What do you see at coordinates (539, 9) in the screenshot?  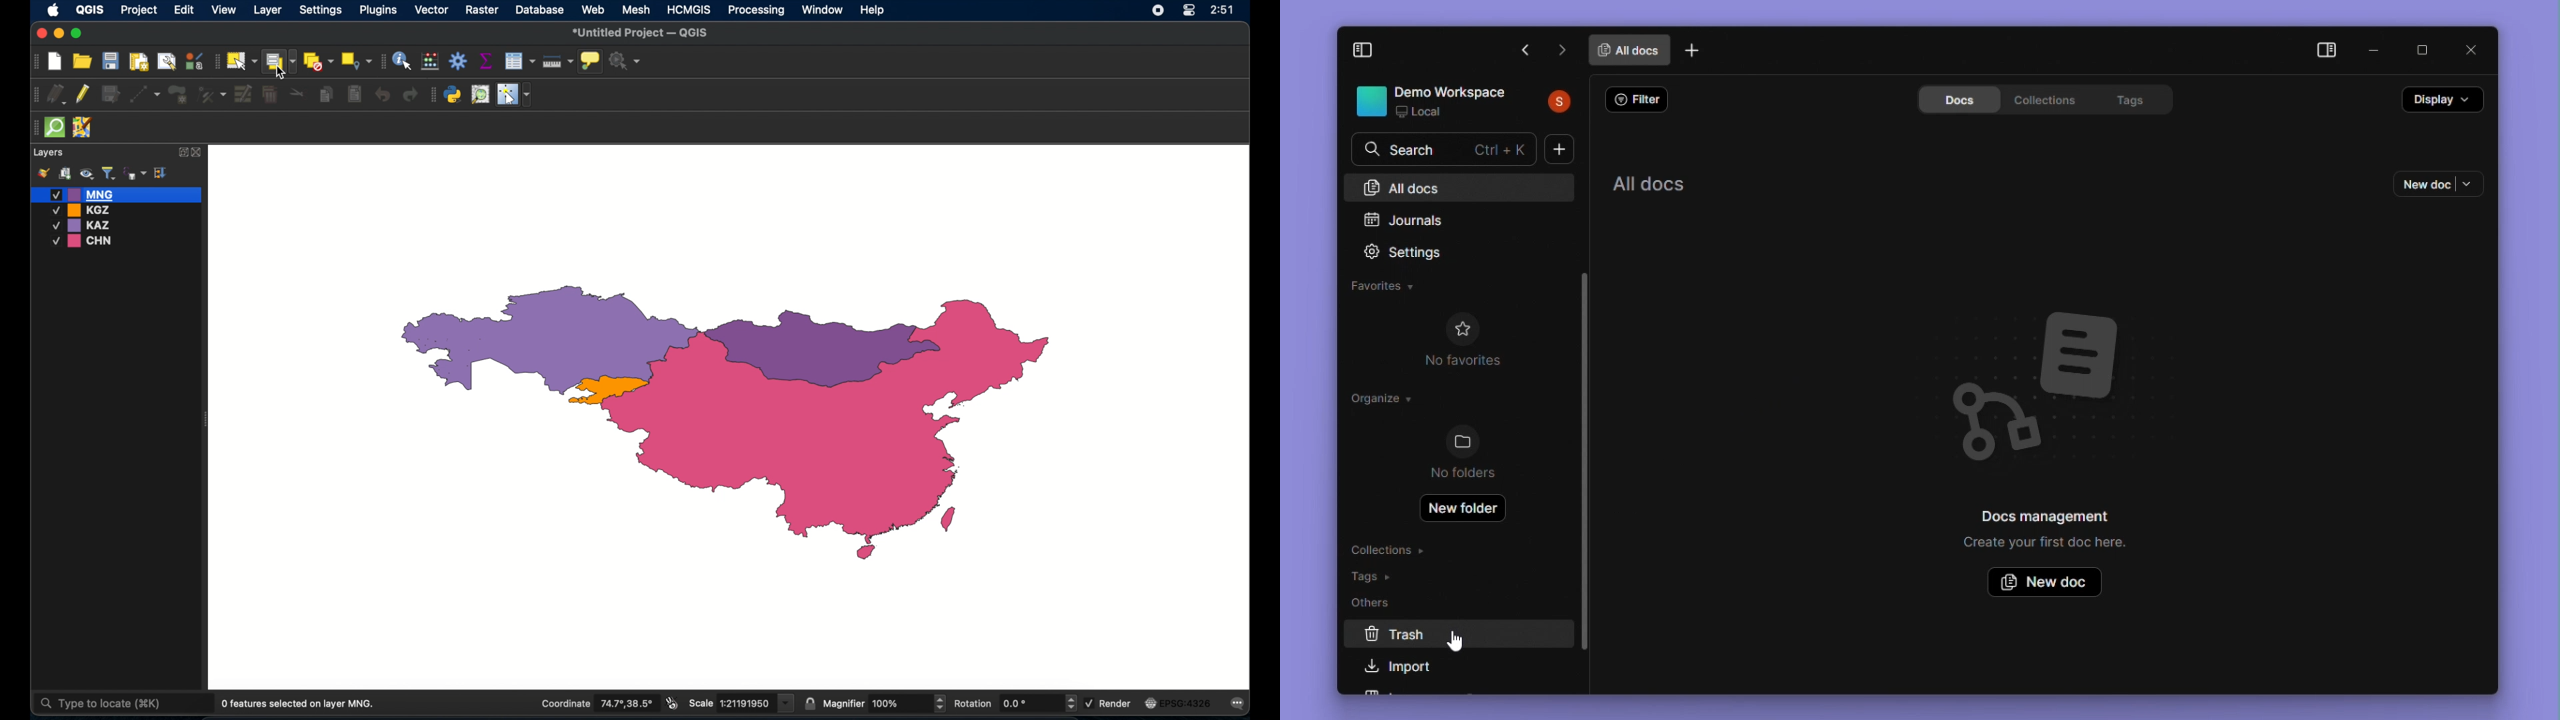 I see `database` at bounding box center [539, 9].